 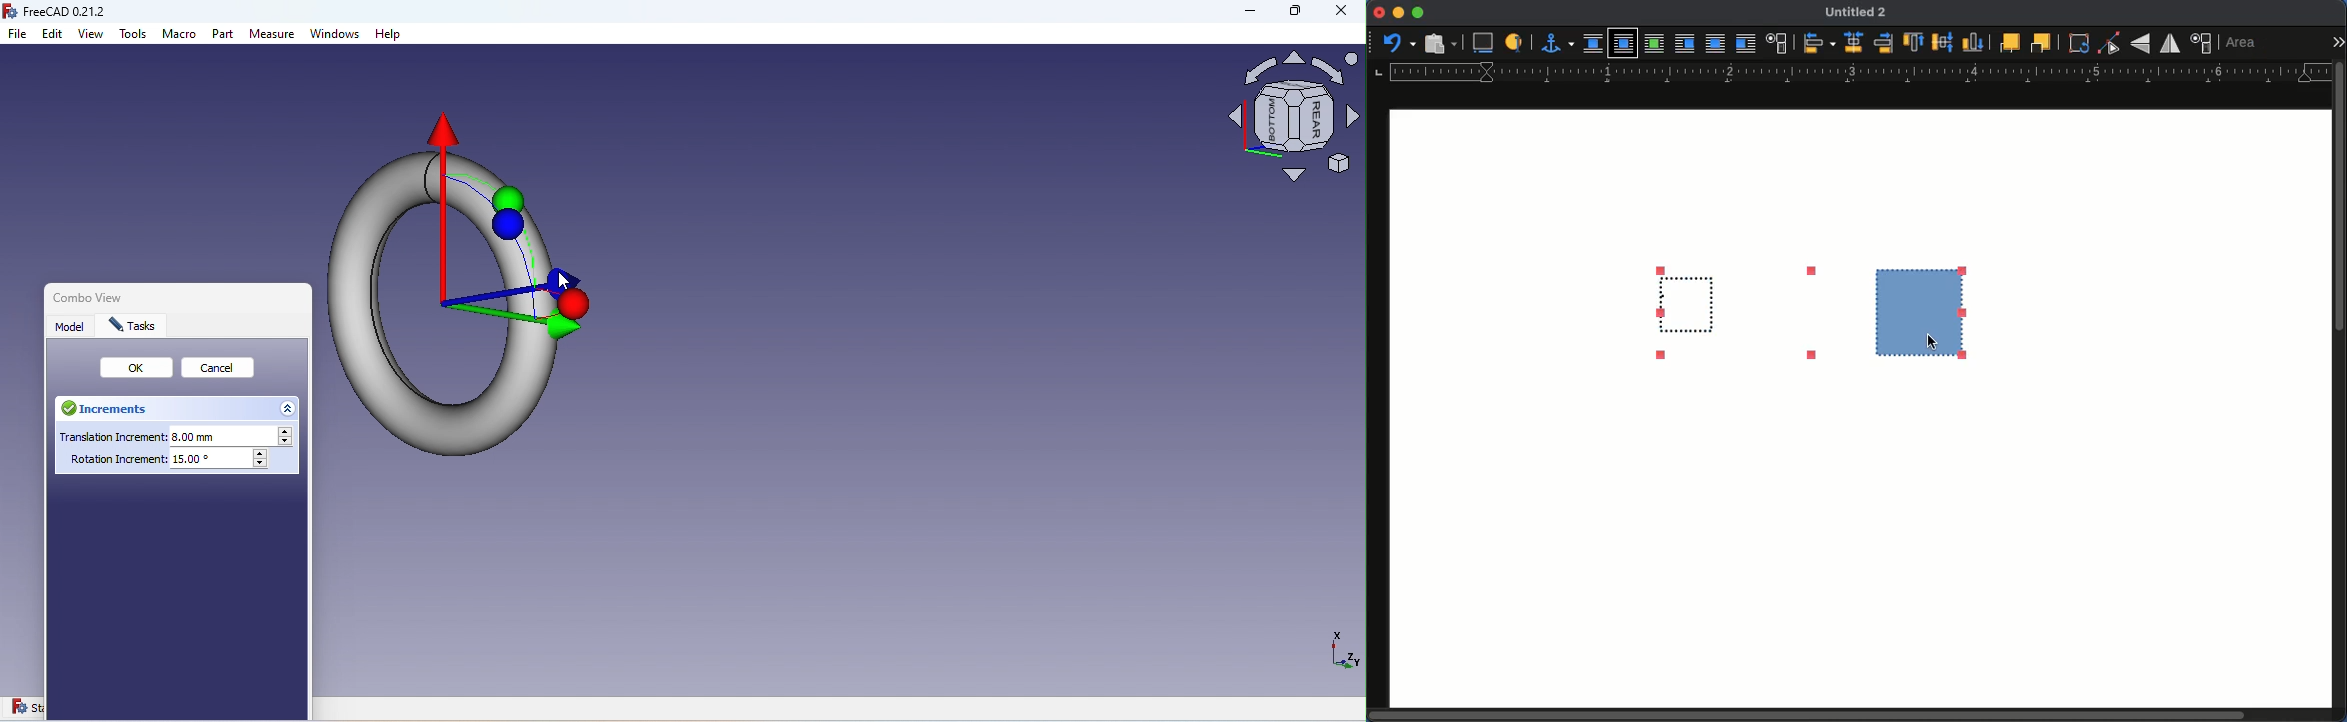 What do you see at coordinates (138, 368) in the screenshot?
I see `Ok` at bounding box center [138, 368].